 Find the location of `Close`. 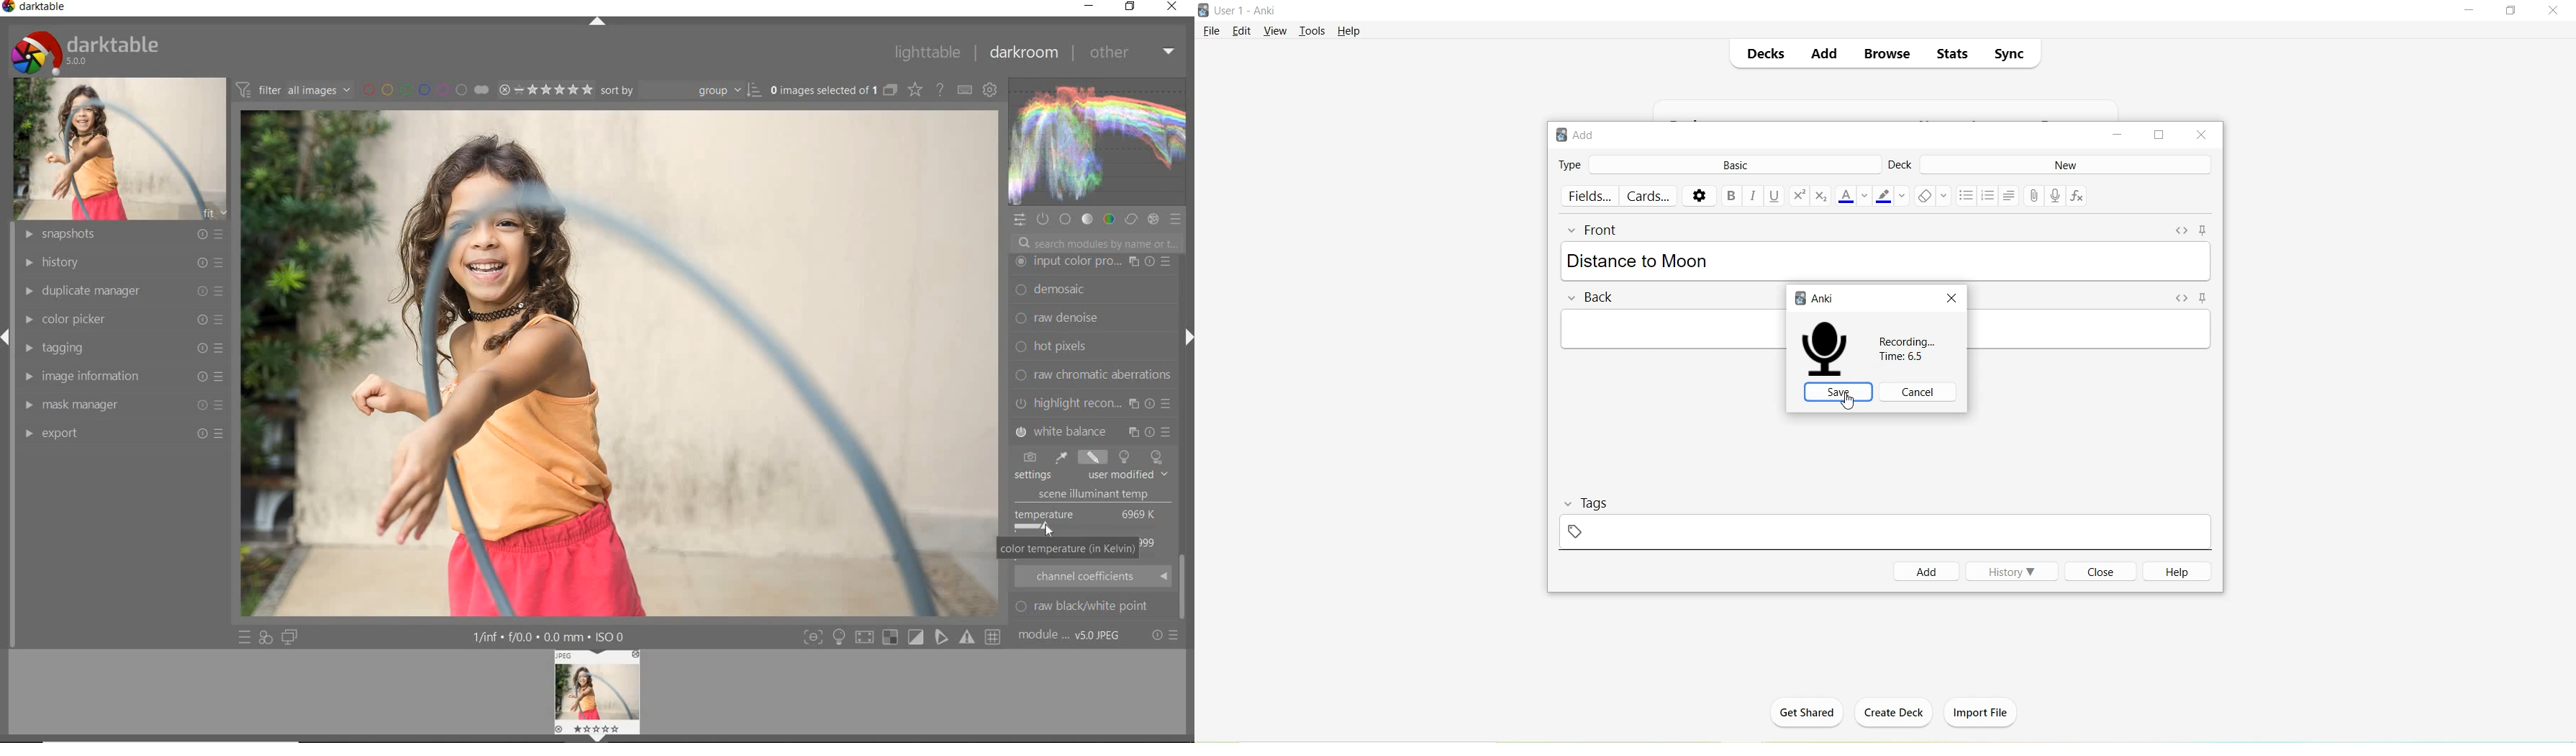

Close is located at coordinates (2098, 571).